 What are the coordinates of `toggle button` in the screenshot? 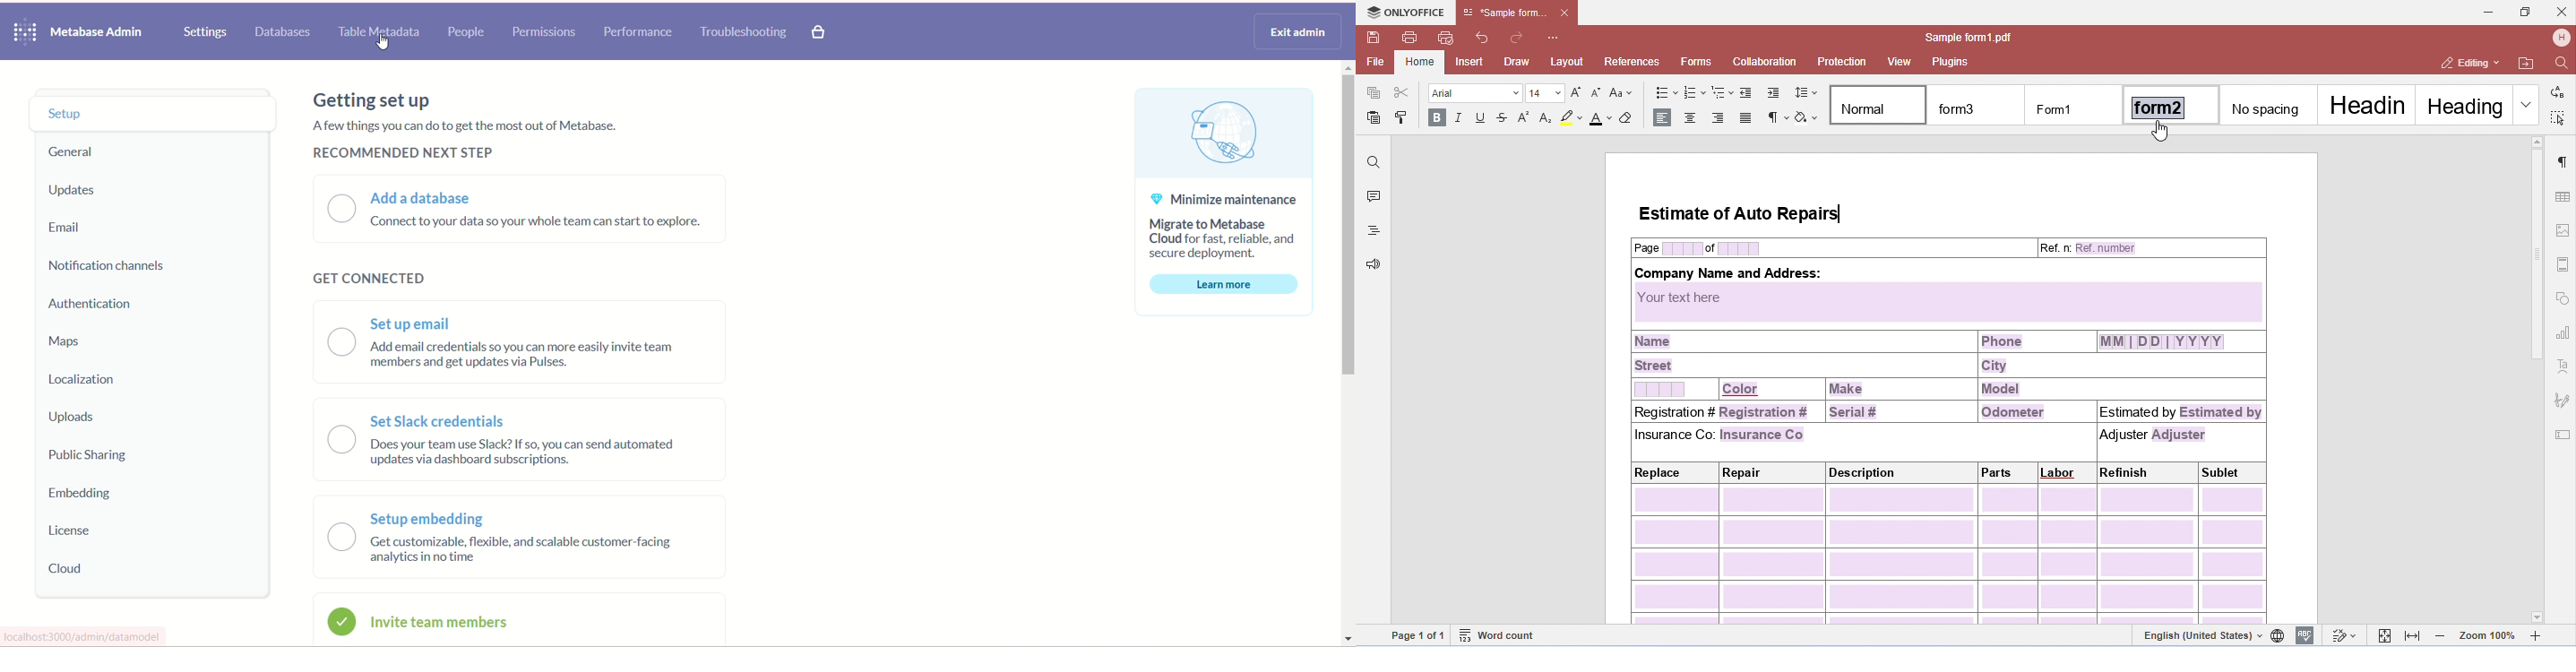 It's located at (342, 343).